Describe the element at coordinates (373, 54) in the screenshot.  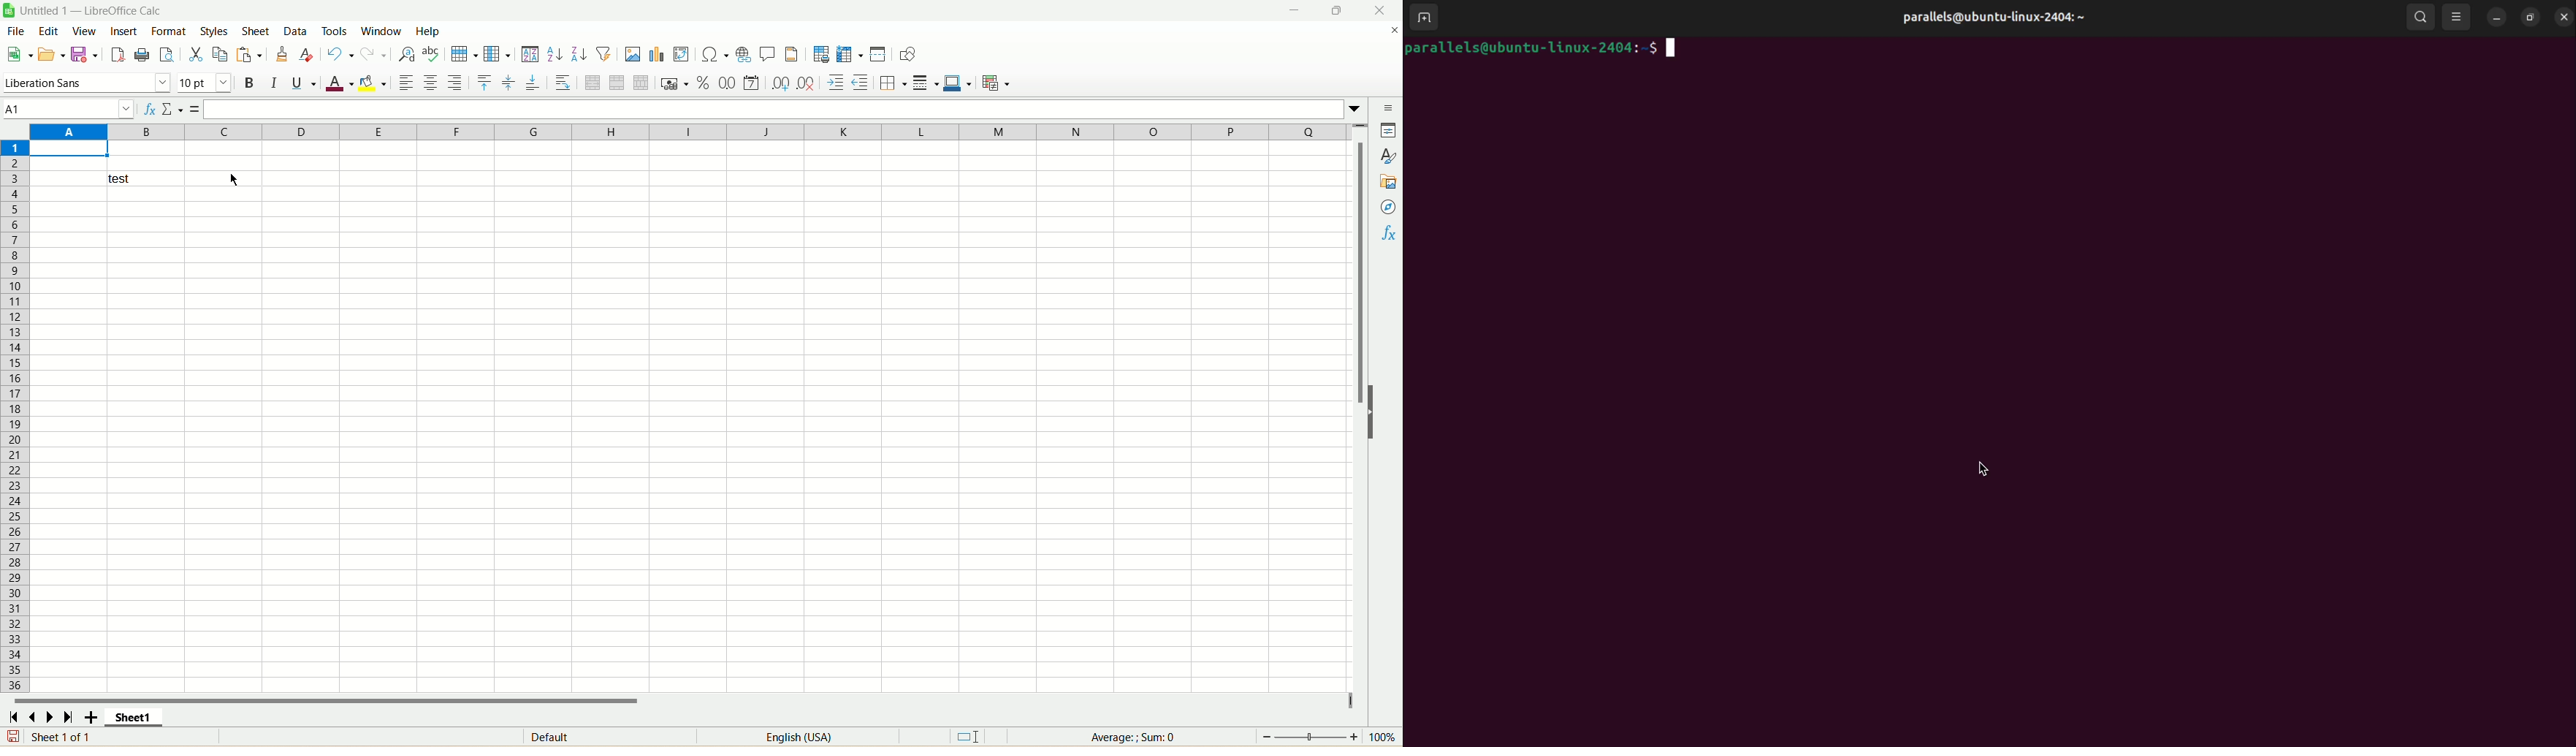
I see `redo` at that location.